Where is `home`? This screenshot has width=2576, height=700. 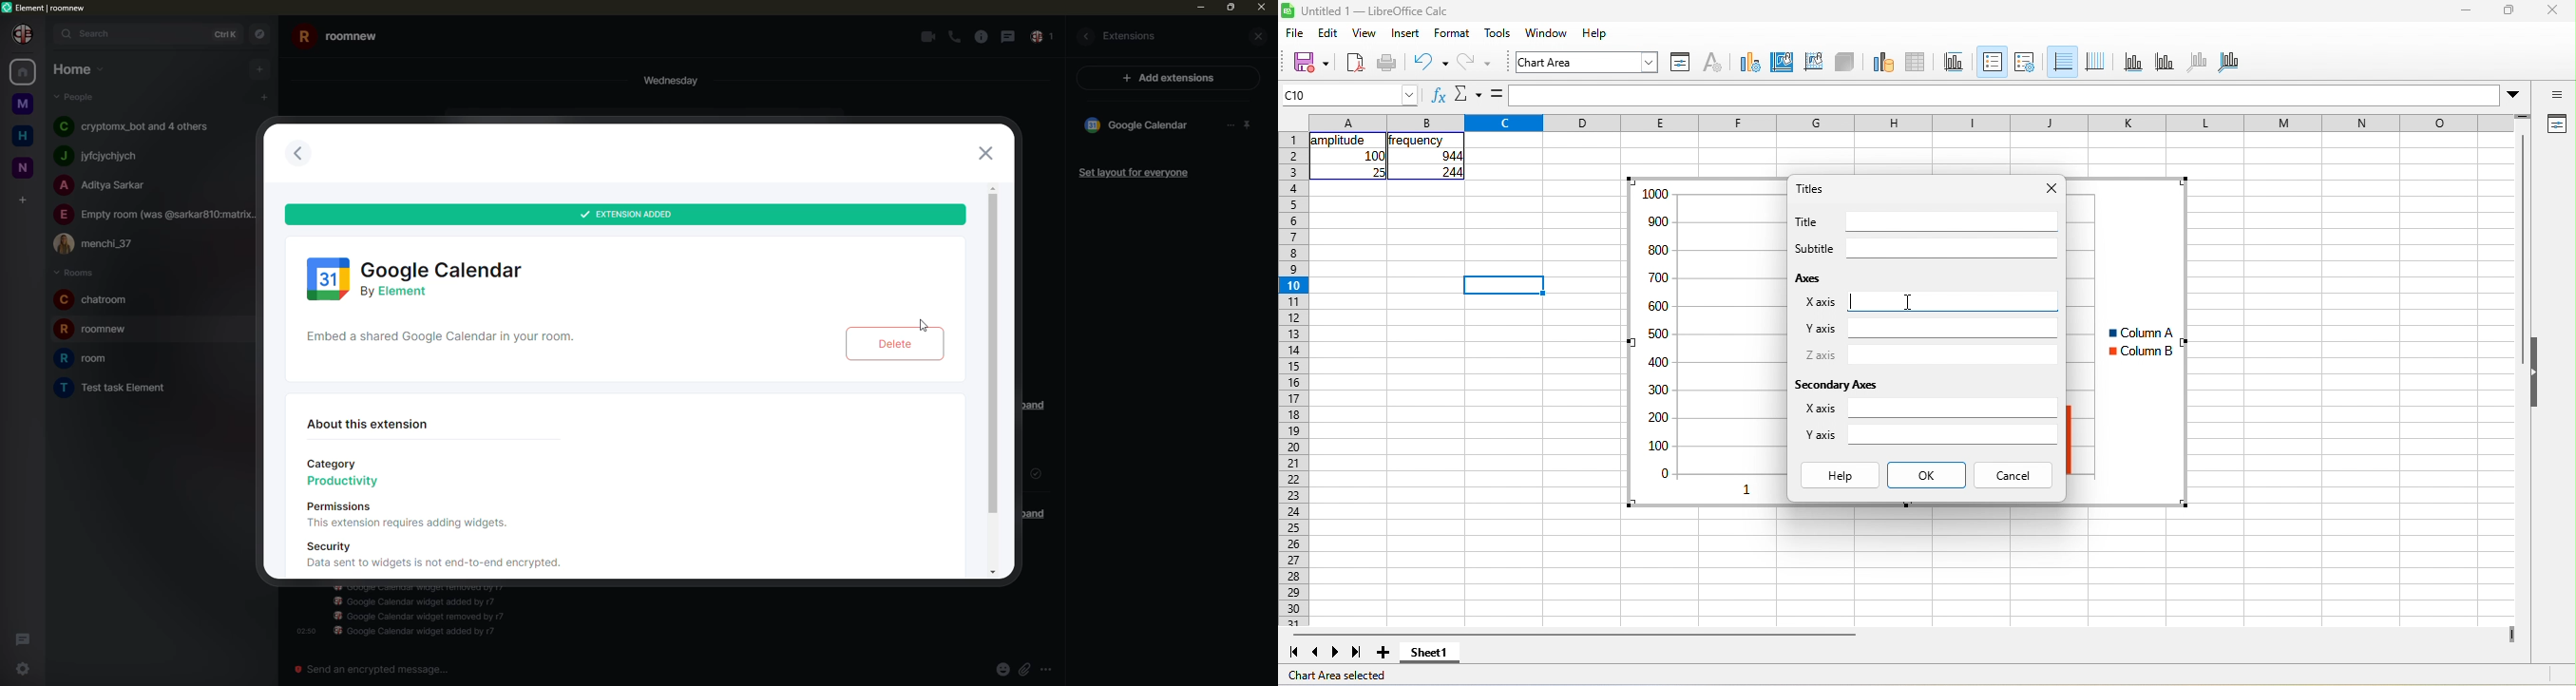
home is located at coordinates (23, 72).